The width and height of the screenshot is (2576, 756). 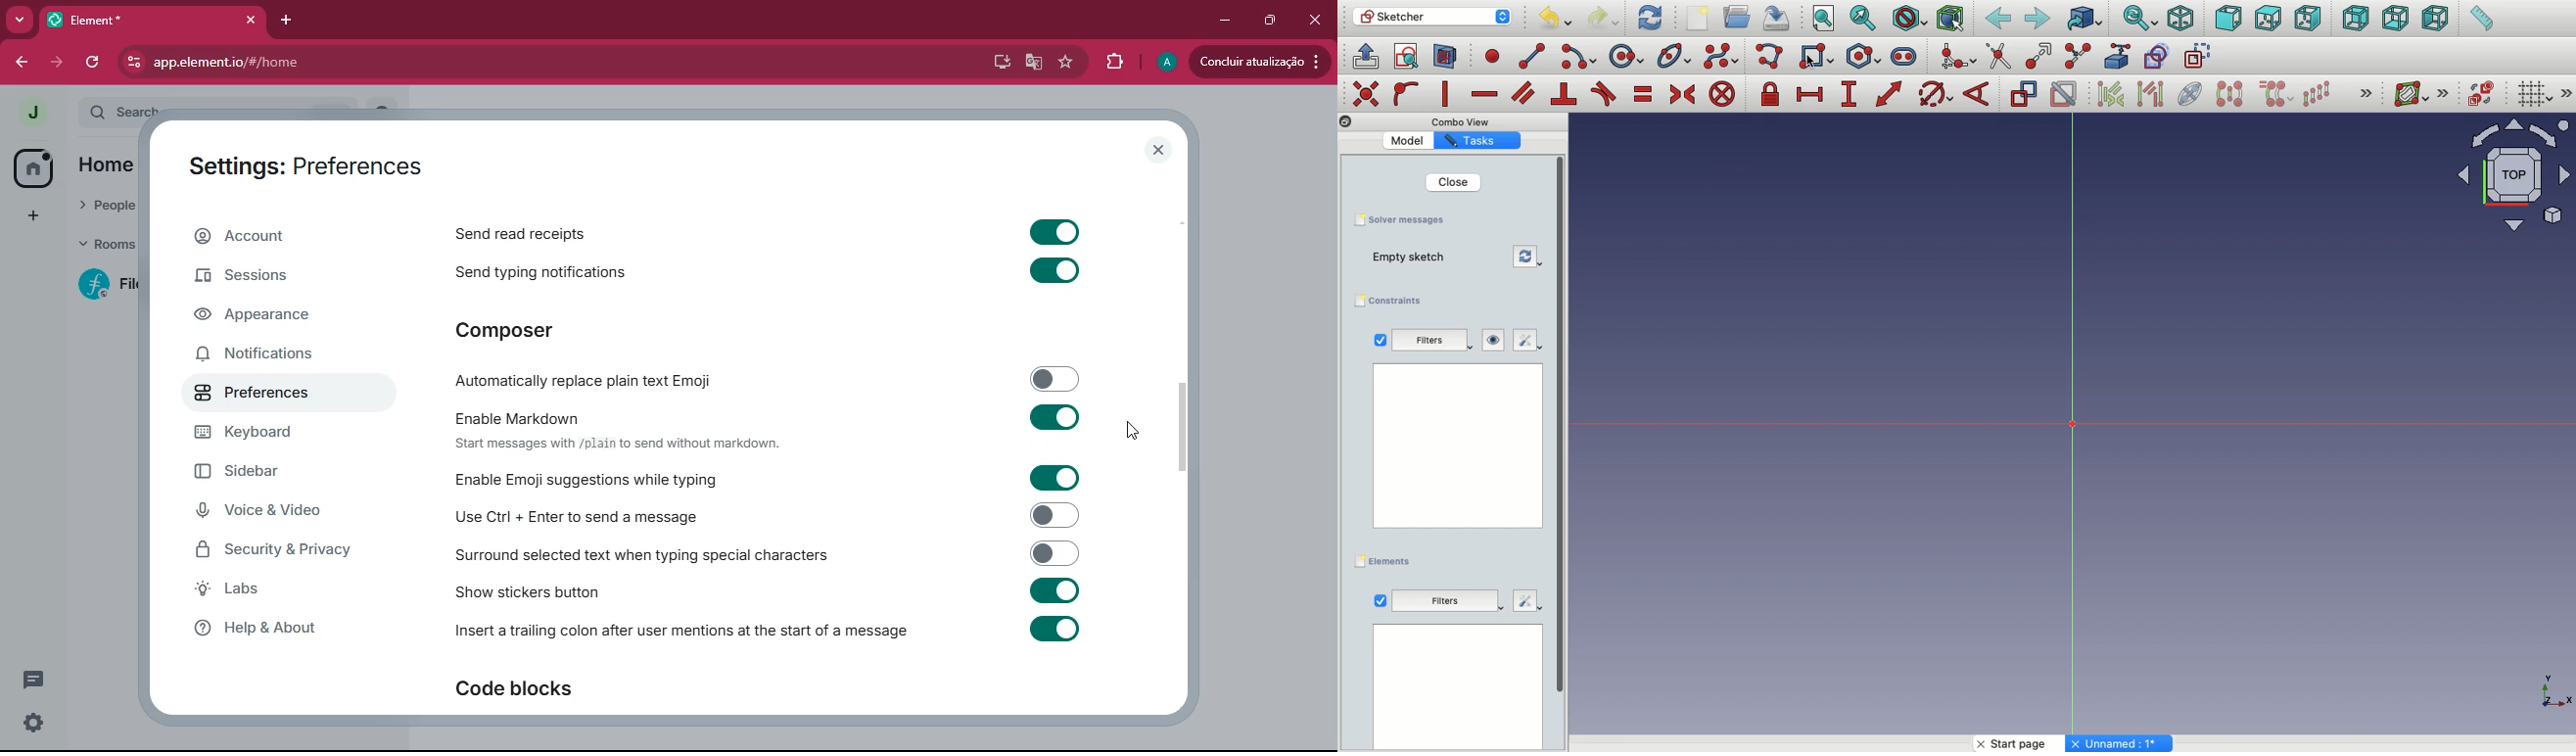 What do you see at coordinates (1580, 57) in the screenshot?
I see `arc` at bounding box center [1580, 57].